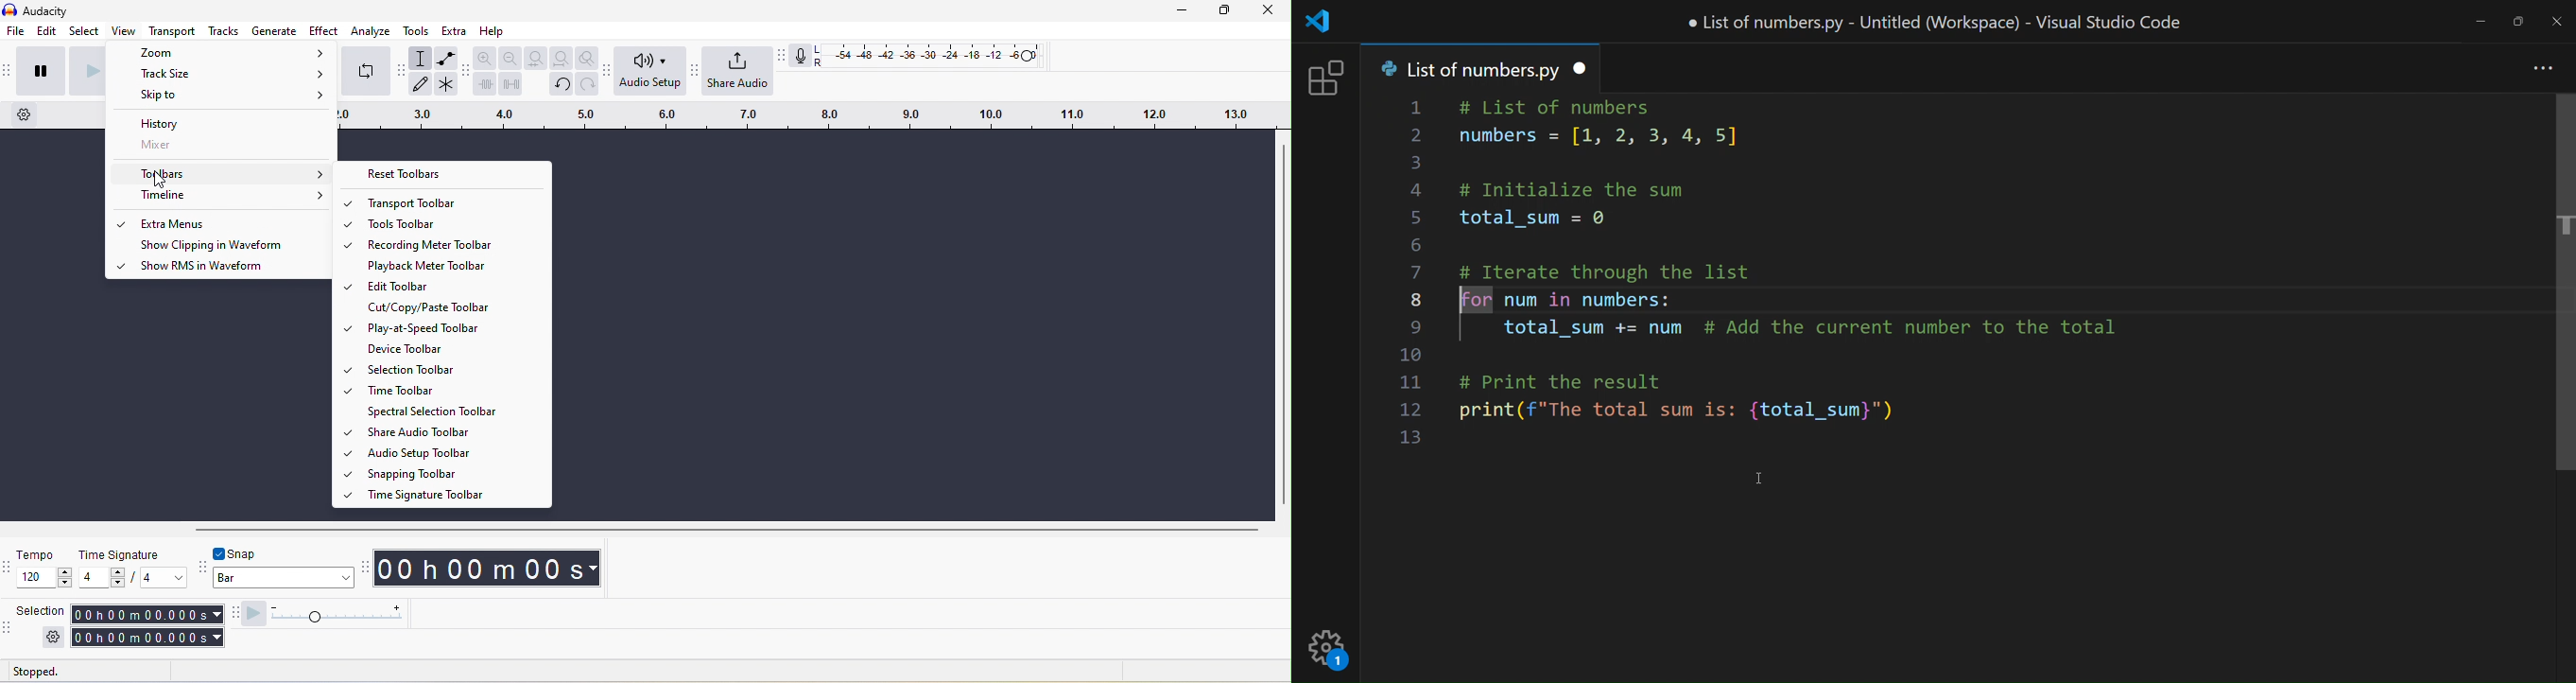 The width and height of the screenshot is (2576, 700). Describe the element at coordinates (147, 615) in the screenshot. I see `selection start time` at that location.